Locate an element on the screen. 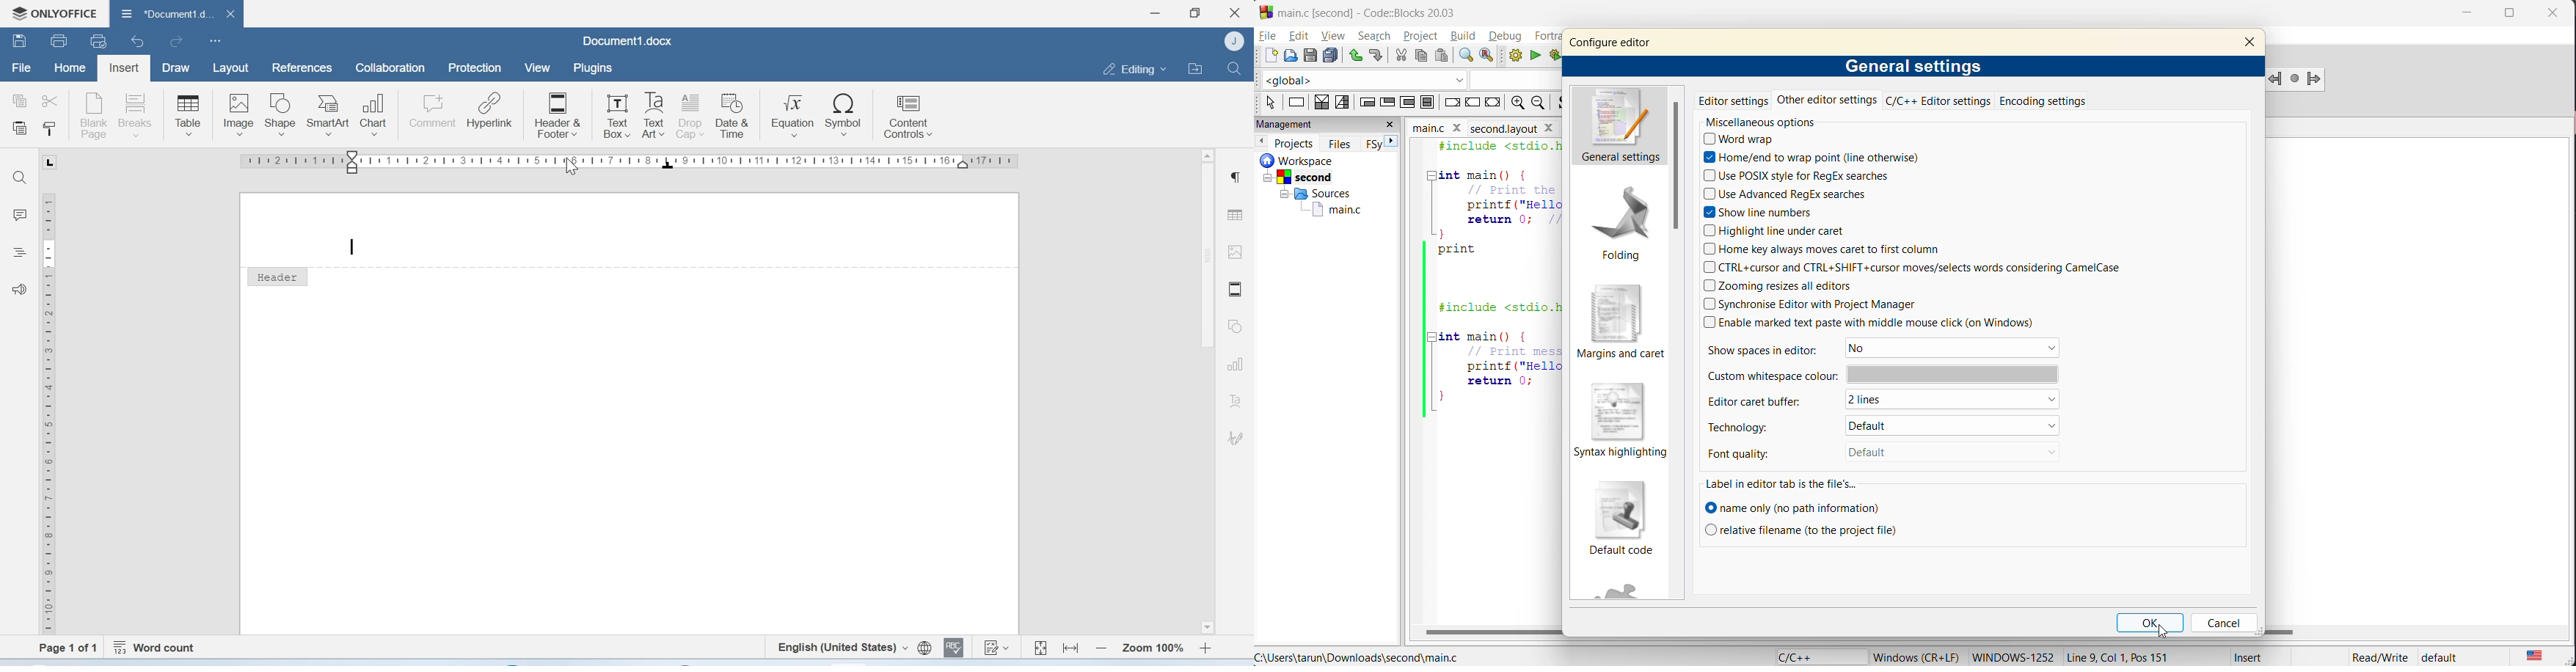  text cursor is located at coordinates (355, 247).